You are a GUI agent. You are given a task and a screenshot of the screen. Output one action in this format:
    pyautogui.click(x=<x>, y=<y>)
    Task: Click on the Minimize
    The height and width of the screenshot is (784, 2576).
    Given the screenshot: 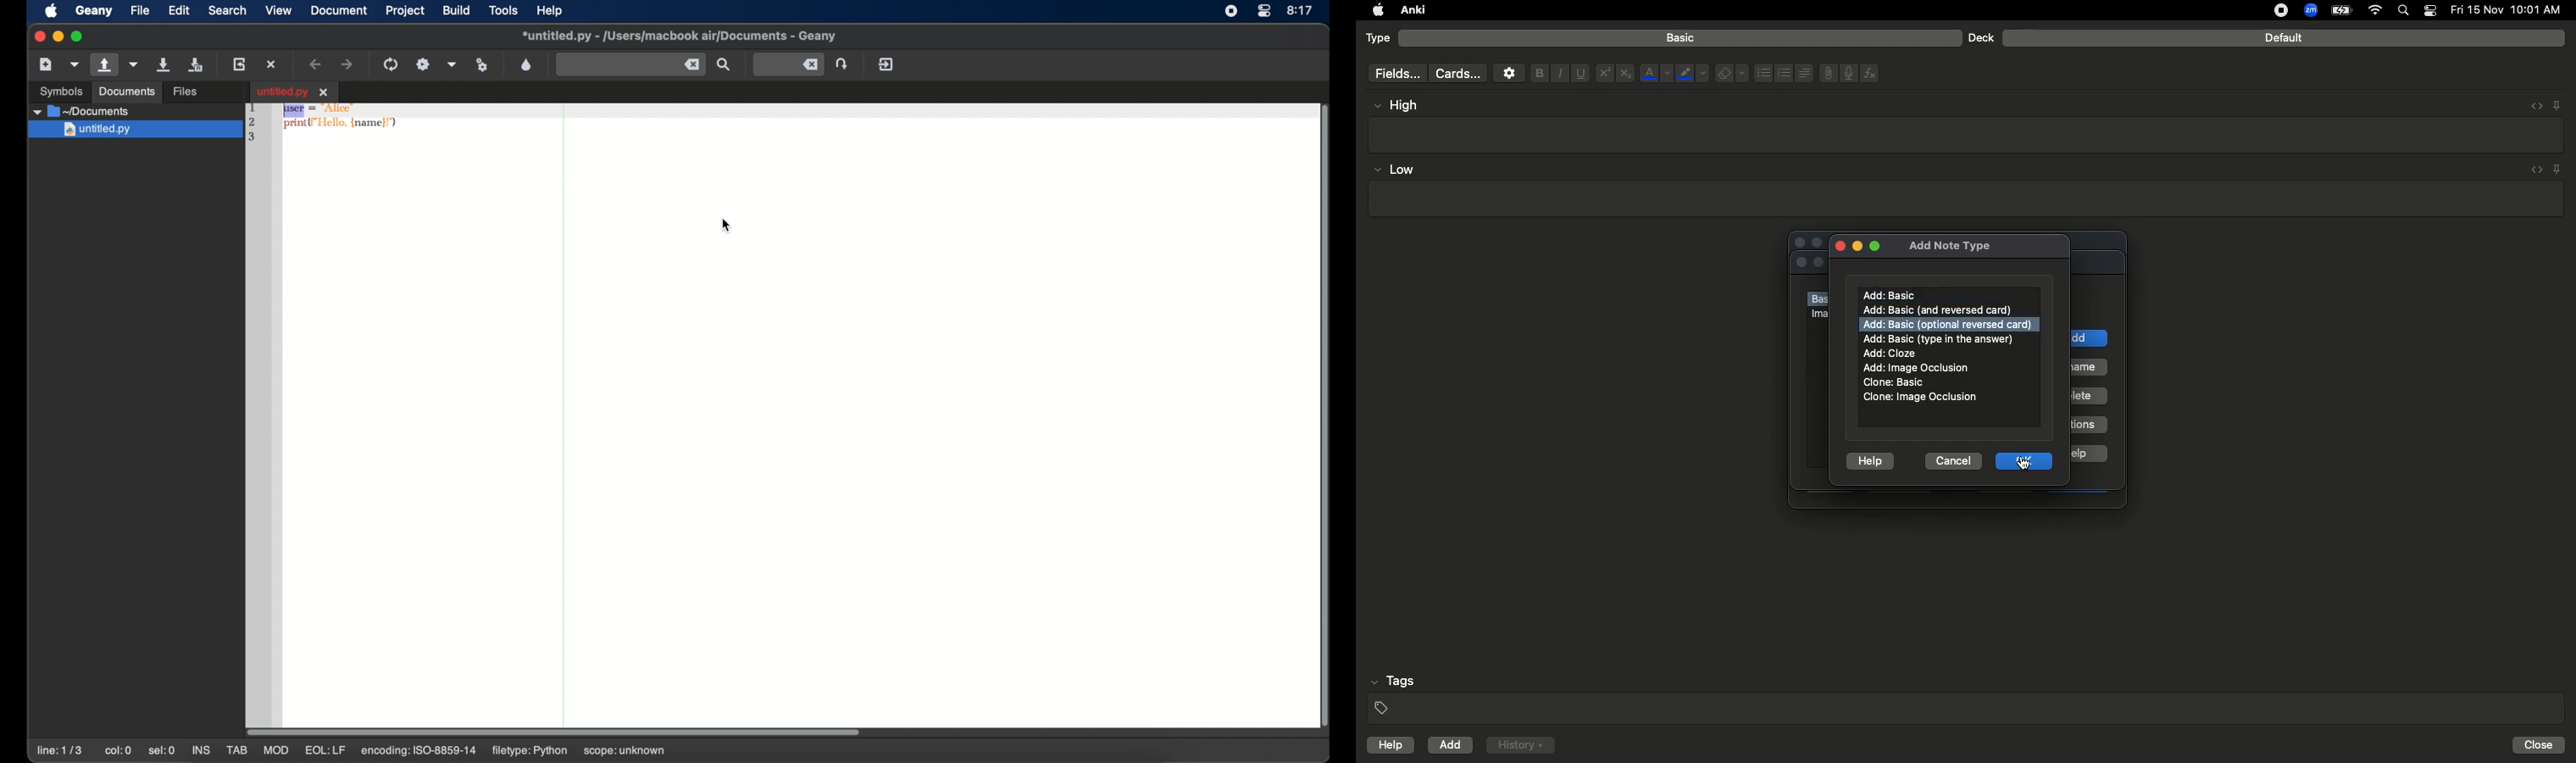 What is the action you would take?
    pyautogui.click(x=1856, y=247)
    